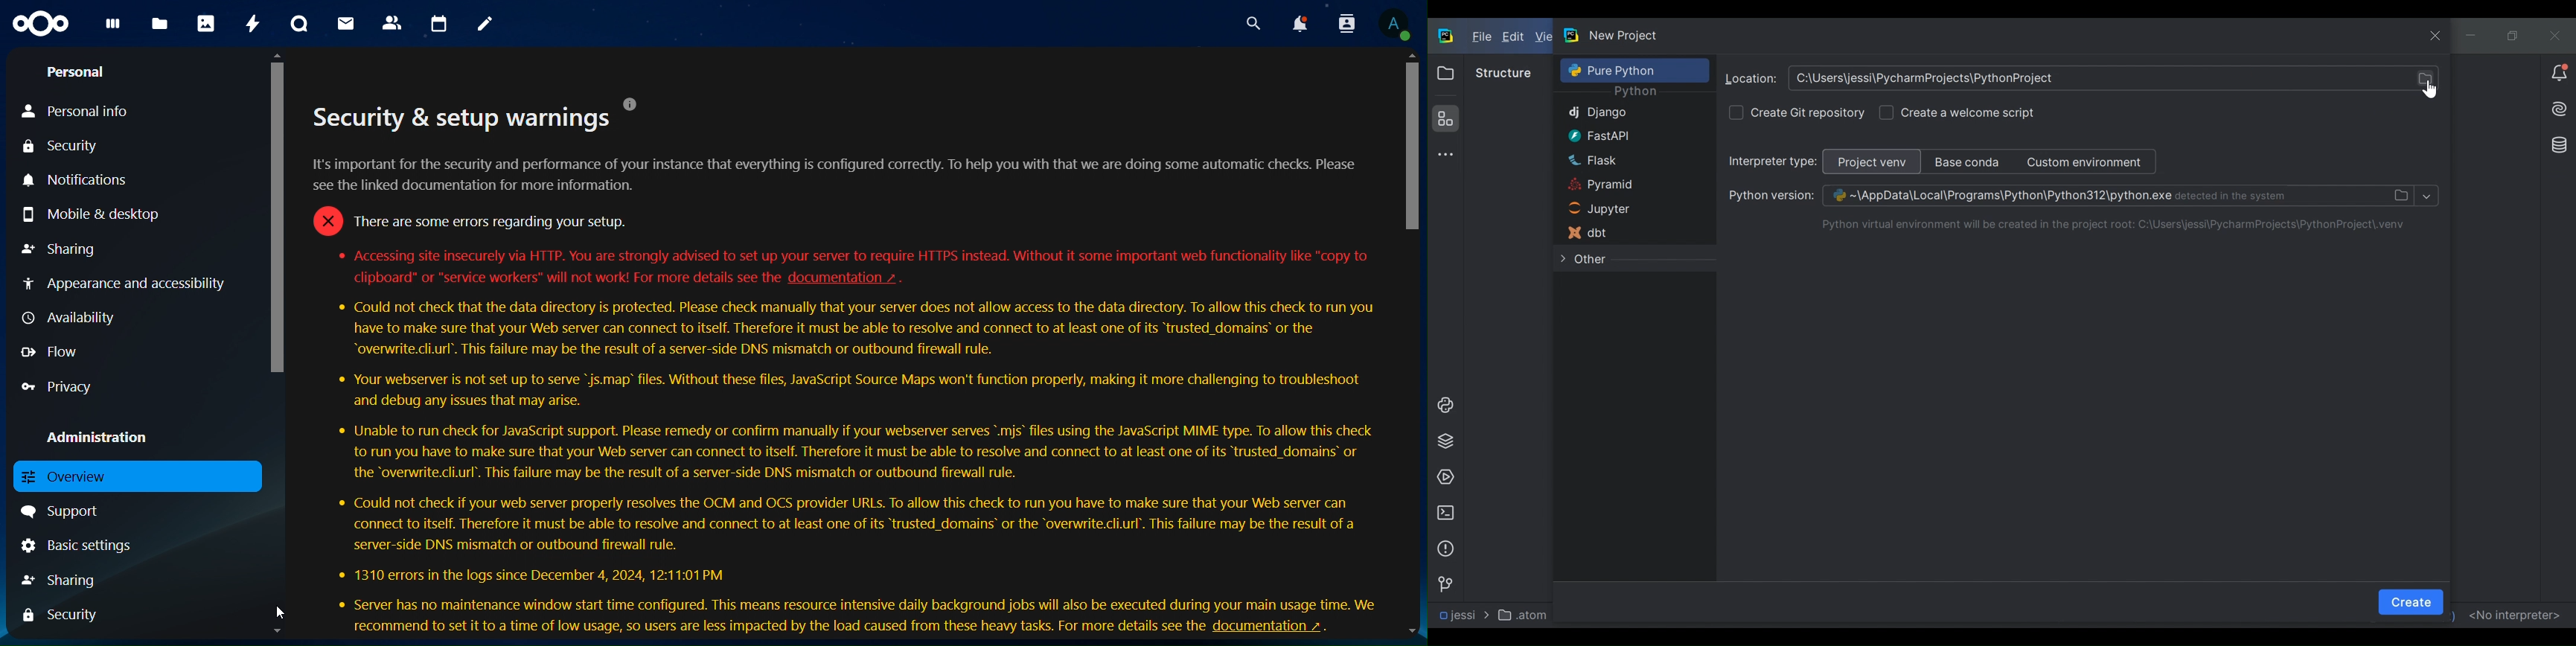 This screenshot has width=2576, height=672. What do you see at coordinates (1480, 38) in the screenshot?
I see `File` at bounding box center [1480, 38].